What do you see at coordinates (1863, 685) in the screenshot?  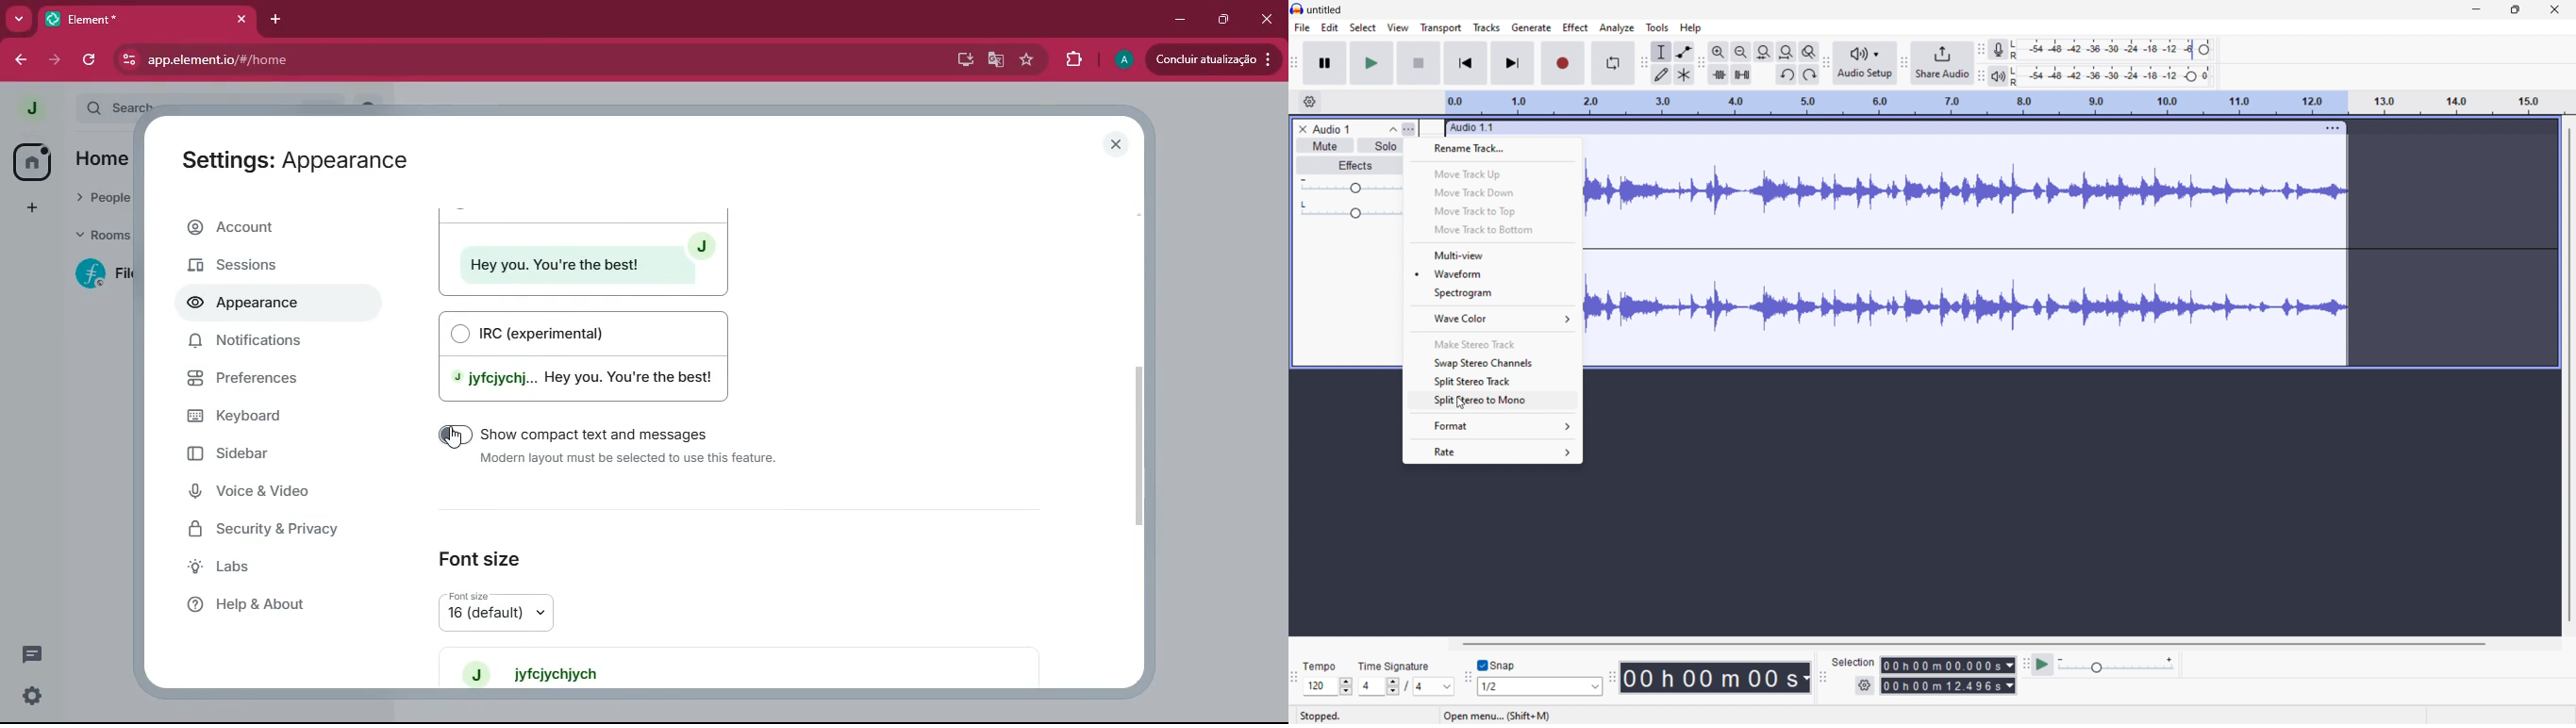 I see `selection settings` at bounding box center [1863, 685].